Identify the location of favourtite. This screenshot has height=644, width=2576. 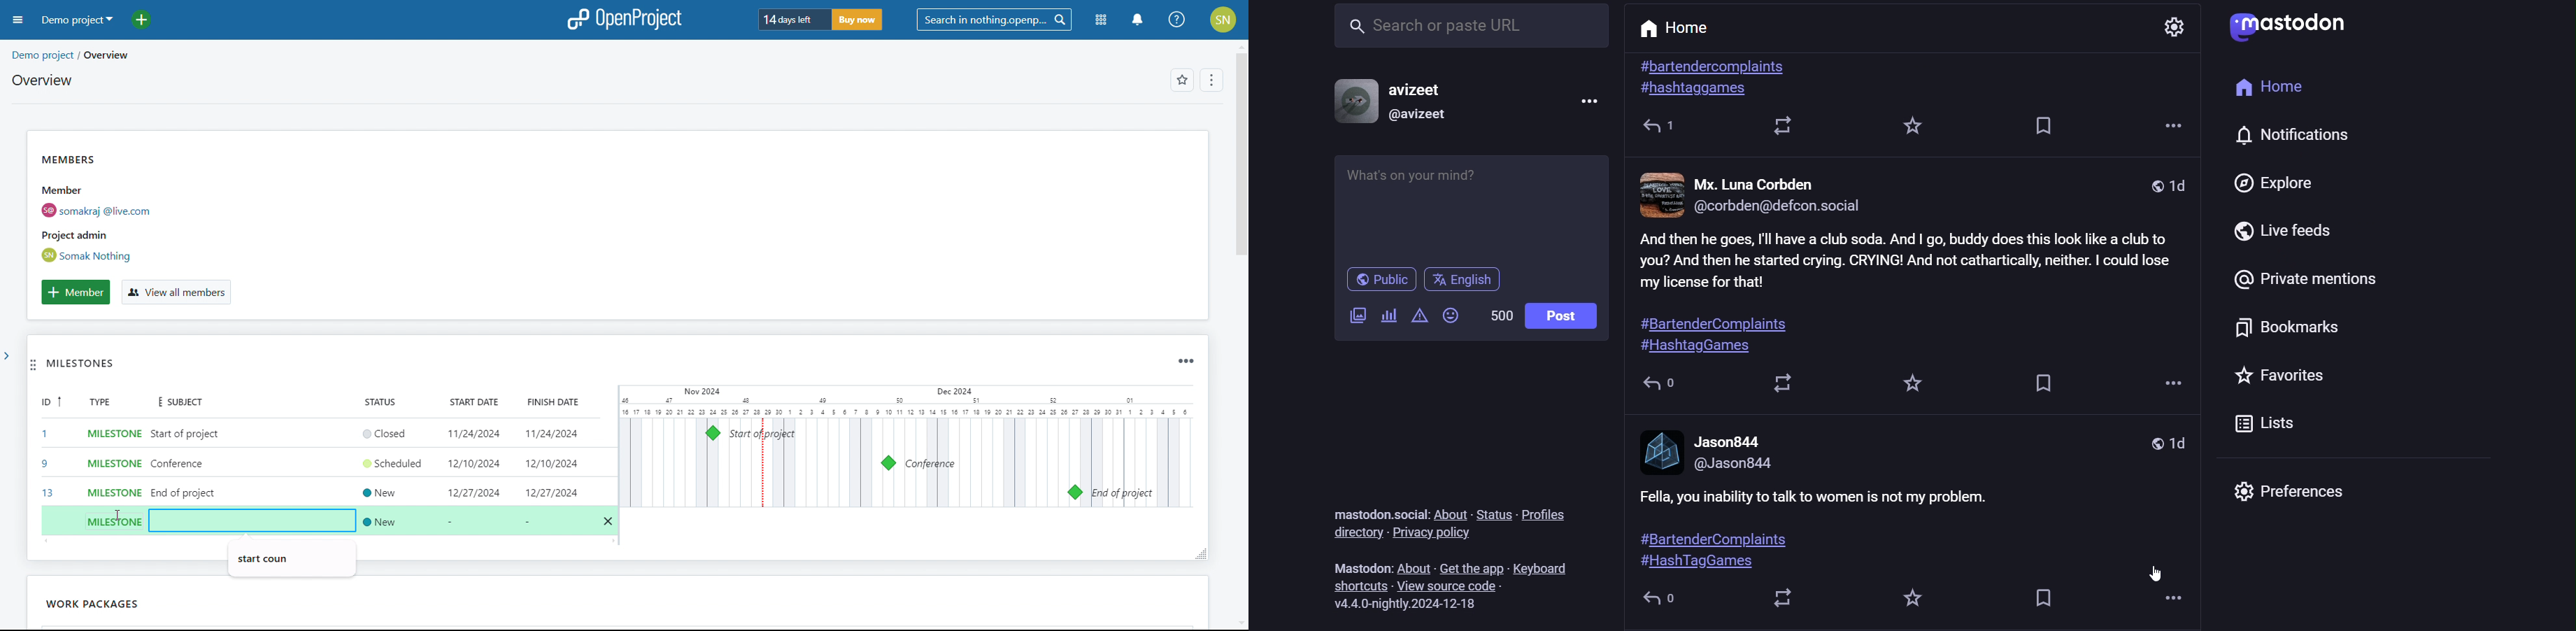
(1912, 386).